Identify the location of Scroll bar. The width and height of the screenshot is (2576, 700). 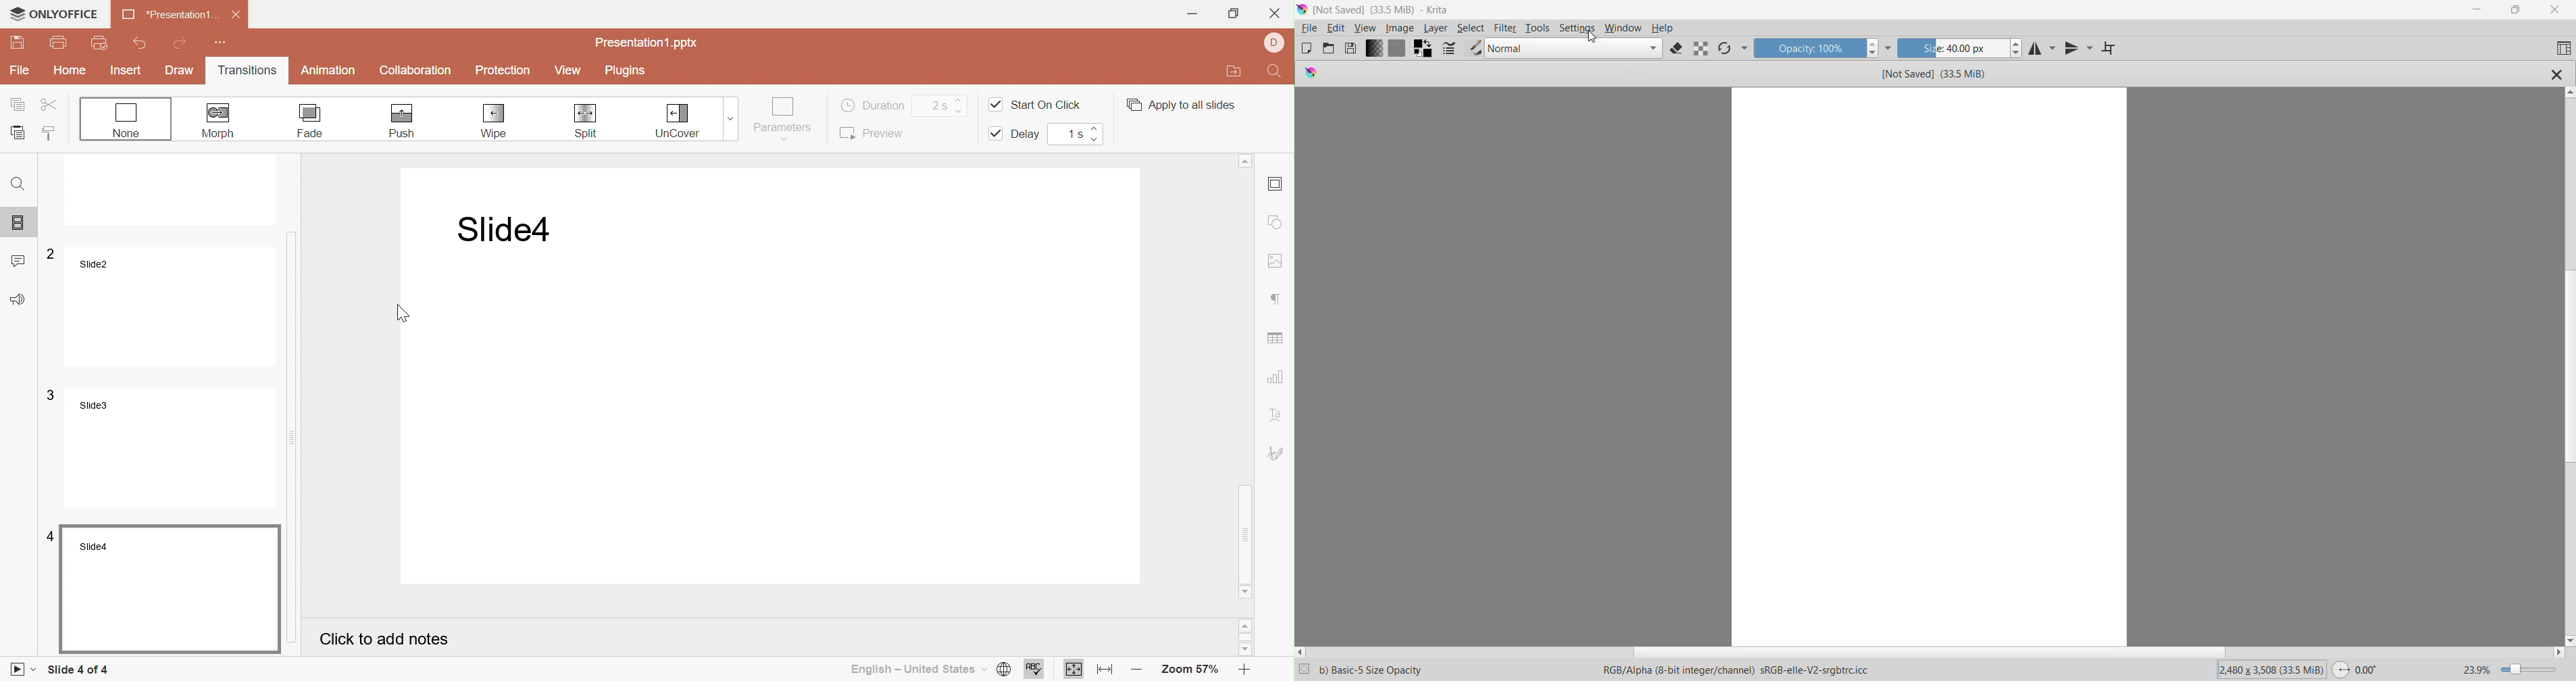
(1246, 636).